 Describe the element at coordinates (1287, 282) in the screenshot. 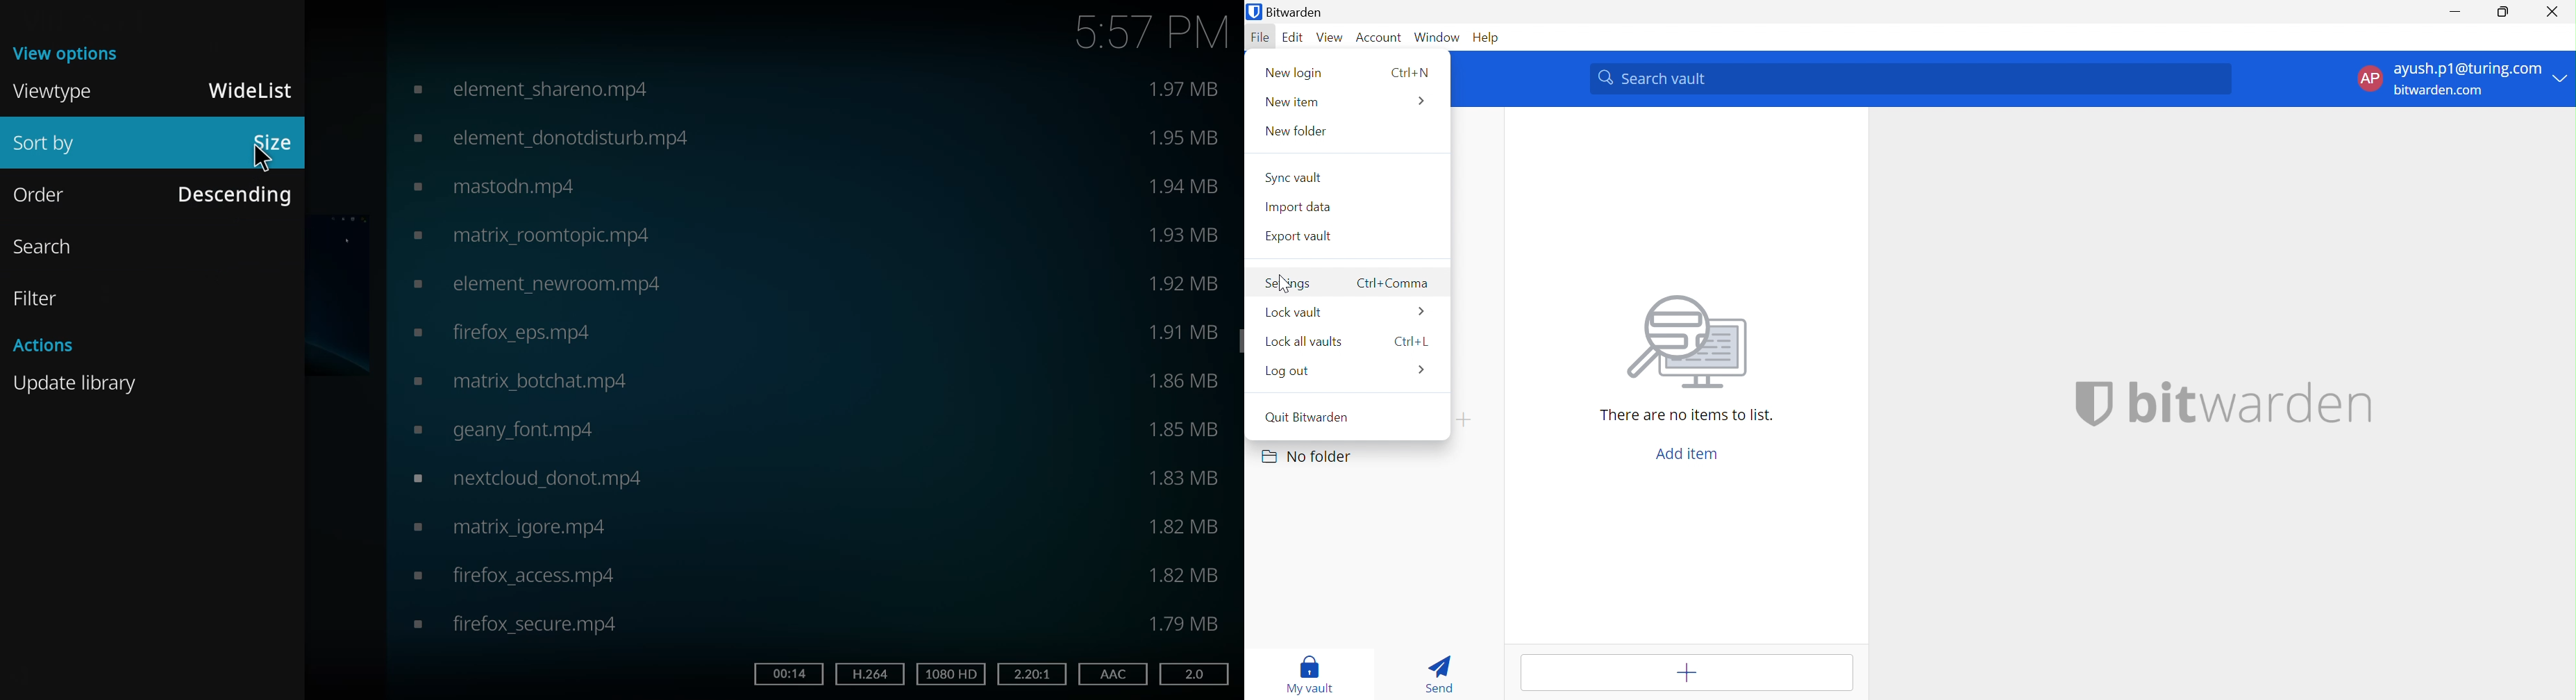

I see `Settings` at that location.